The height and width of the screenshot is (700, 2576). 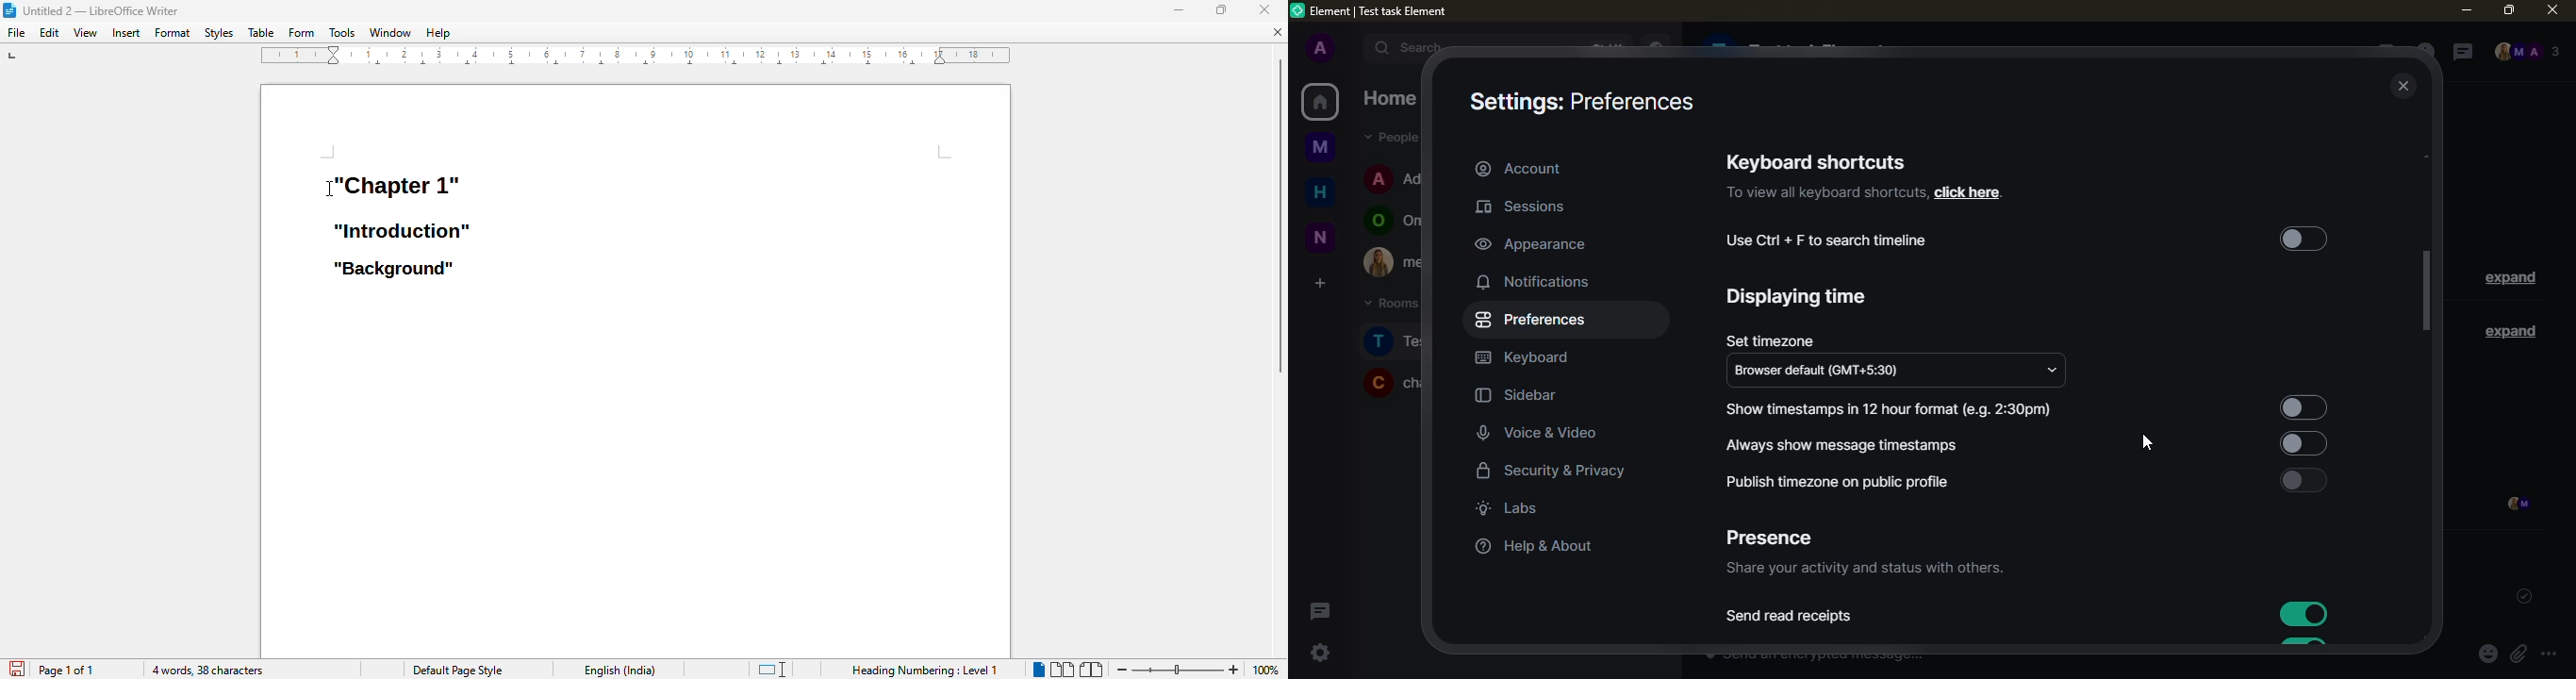 What do you see at coordinates (2300, 442) in the screenshot?
I see `enable` at bounding box center [2300, 442].